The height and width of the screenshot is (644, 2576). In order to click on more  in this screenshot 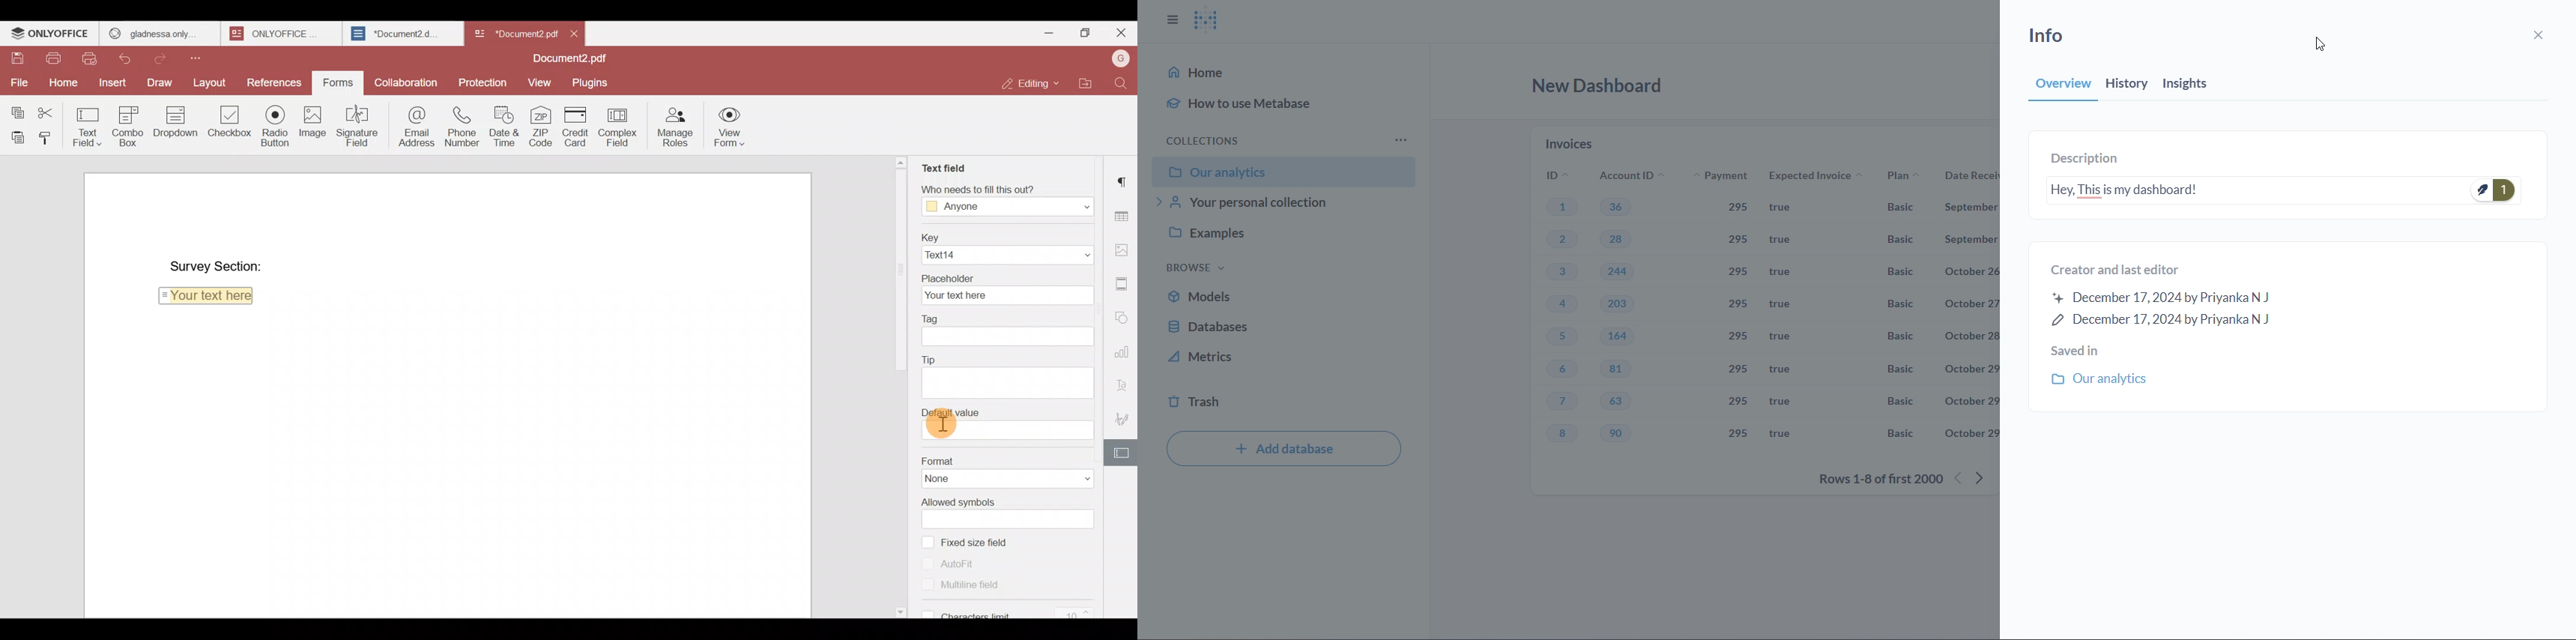, I will do `click(1405, 139)`.